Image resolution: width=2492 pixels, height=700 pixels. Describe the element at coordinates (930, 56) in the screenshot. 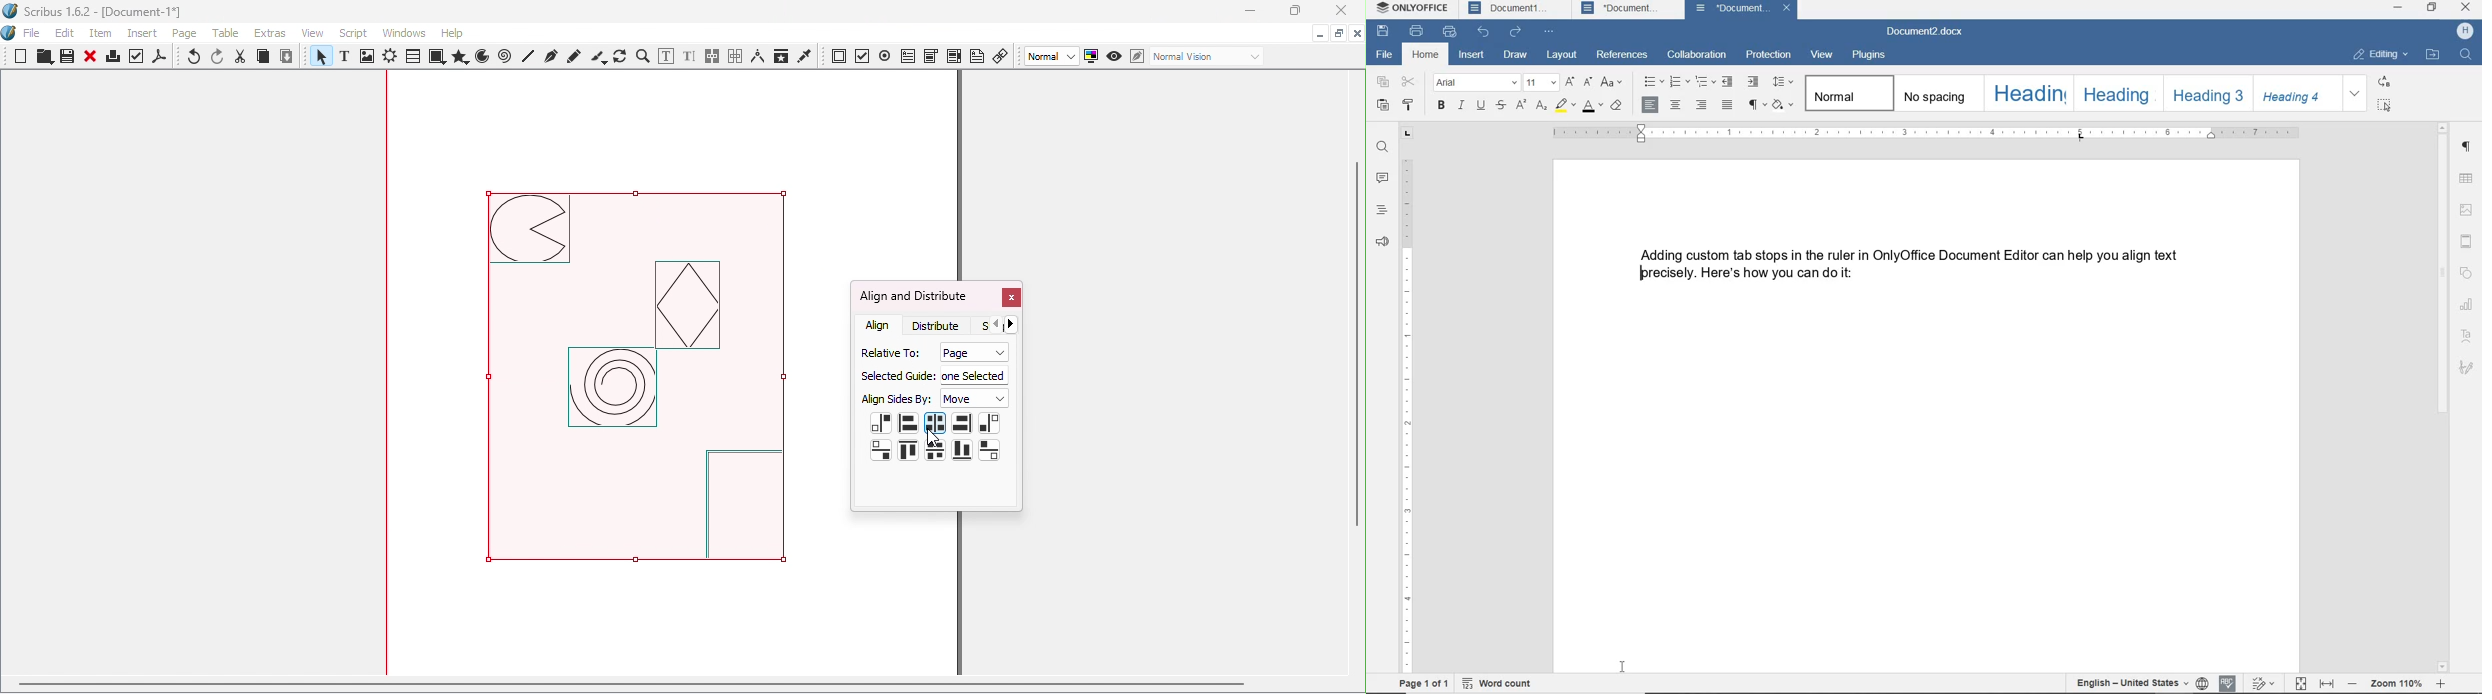

I see `PDF combo box` at that location.